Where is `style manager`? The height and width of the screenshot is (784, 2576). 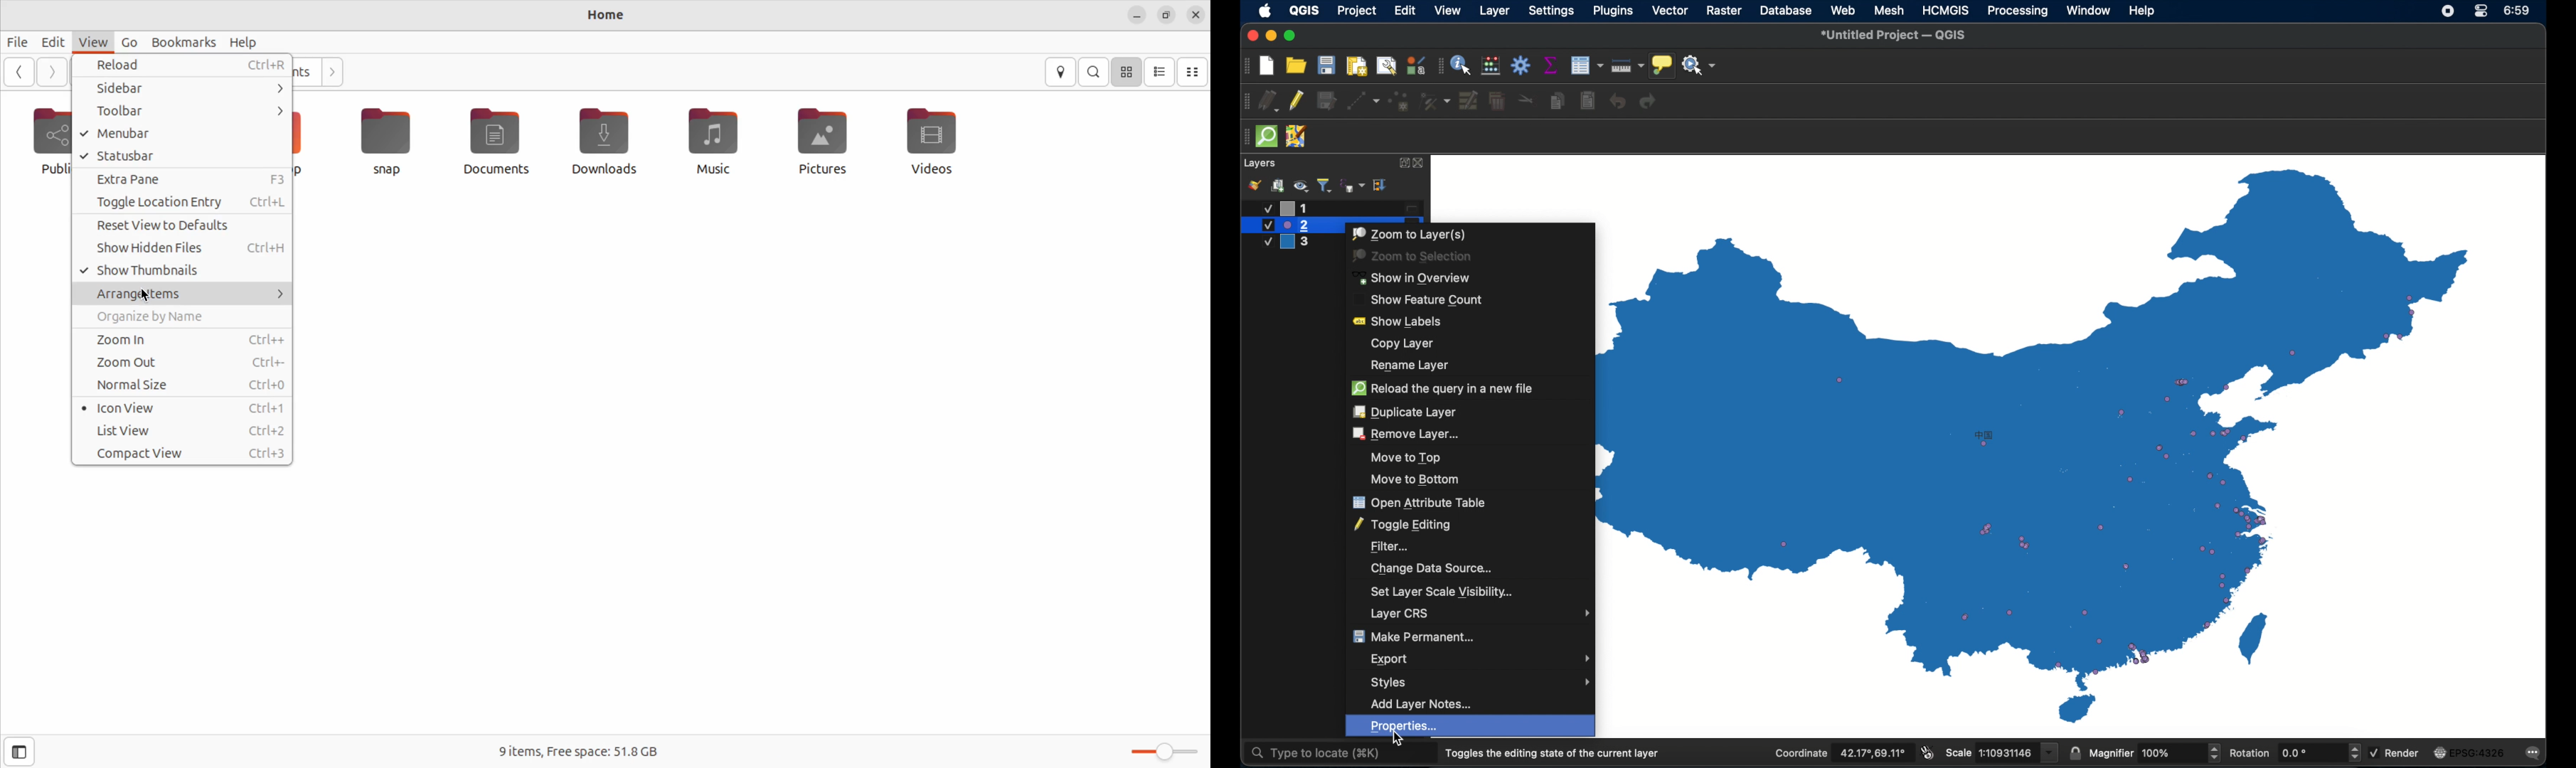 style manager is located at coordinates (1416, 65).